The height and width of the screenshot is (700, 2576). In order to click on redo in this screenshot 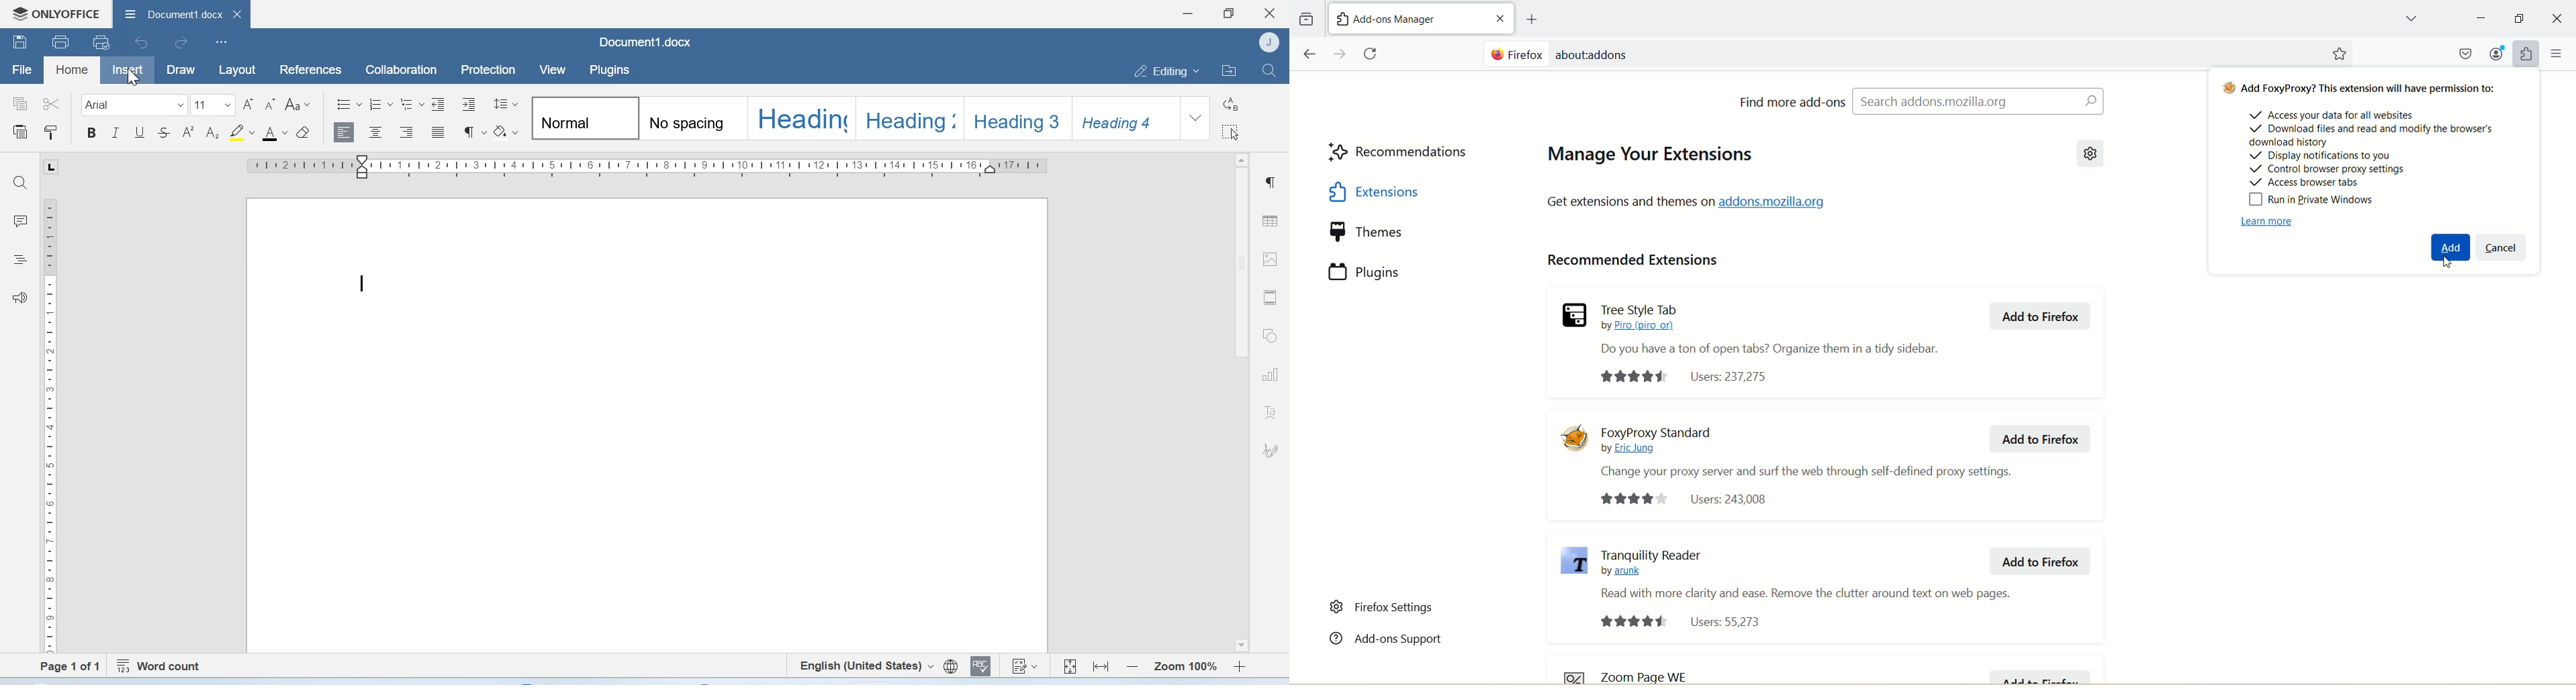, I will do `click(181, 44)`.